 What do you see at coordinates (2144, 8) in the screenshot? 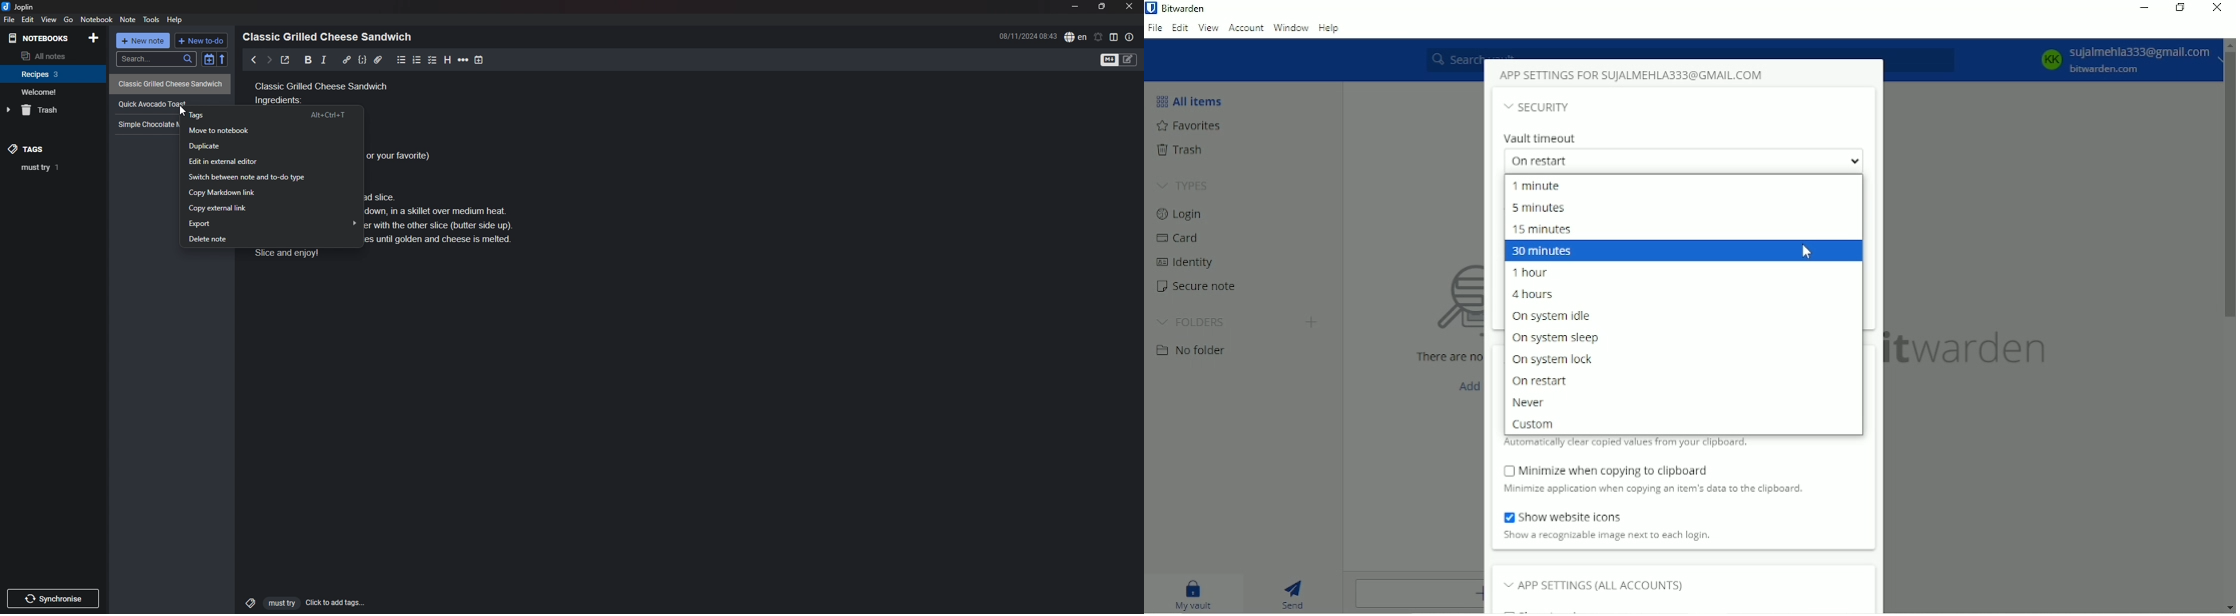
I see `Minimize` at bounding box center [2144, 8].